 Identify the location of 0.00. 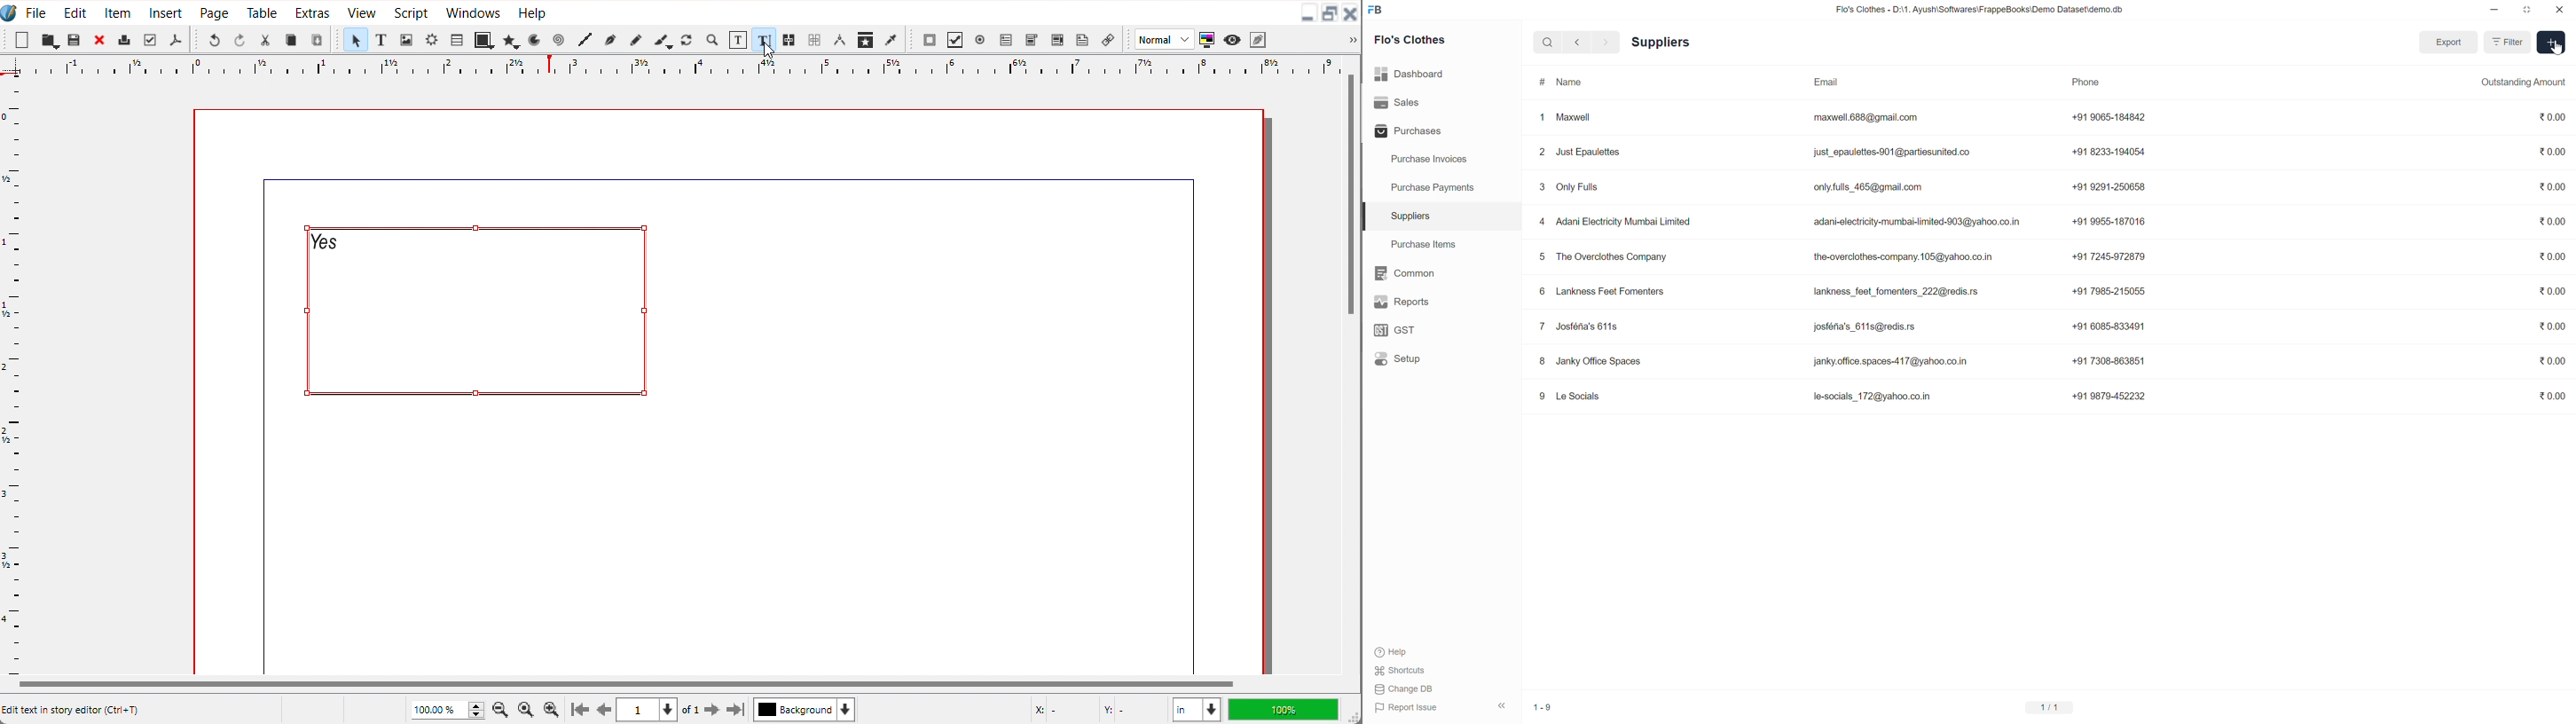
(2552, 117).